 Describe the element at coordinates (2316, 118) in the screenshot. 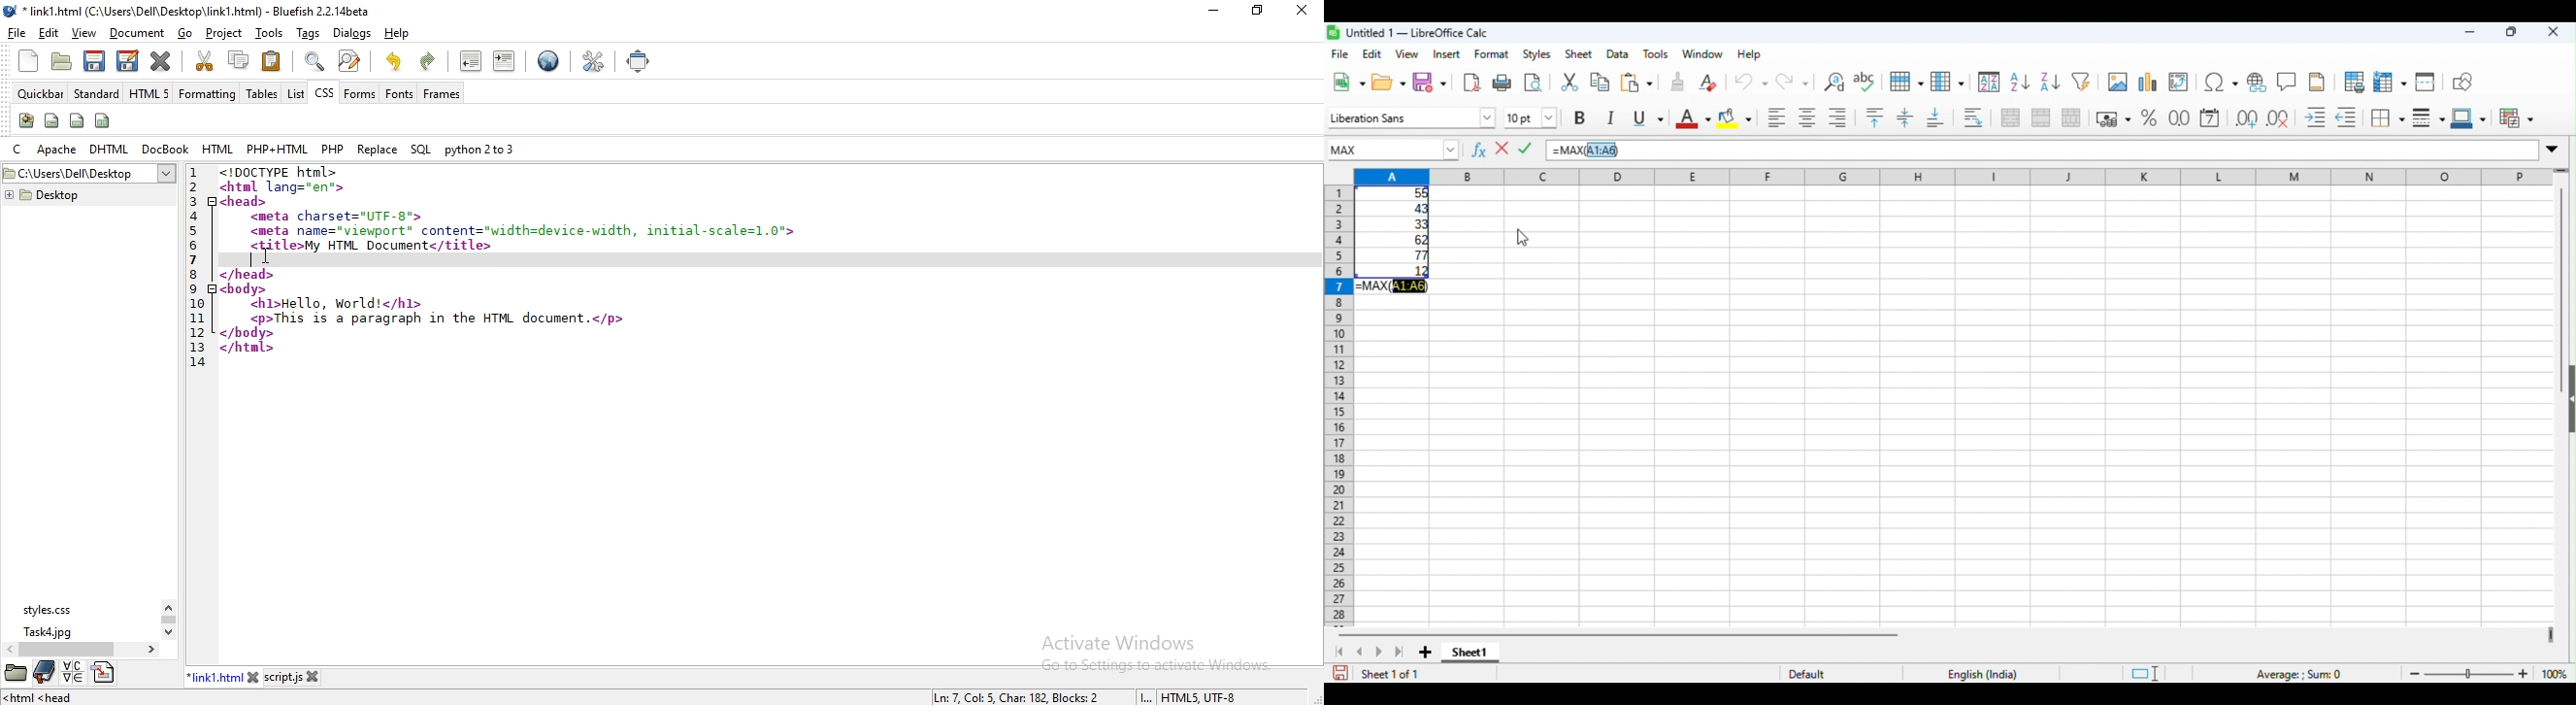

I see `increase indent` at that location.